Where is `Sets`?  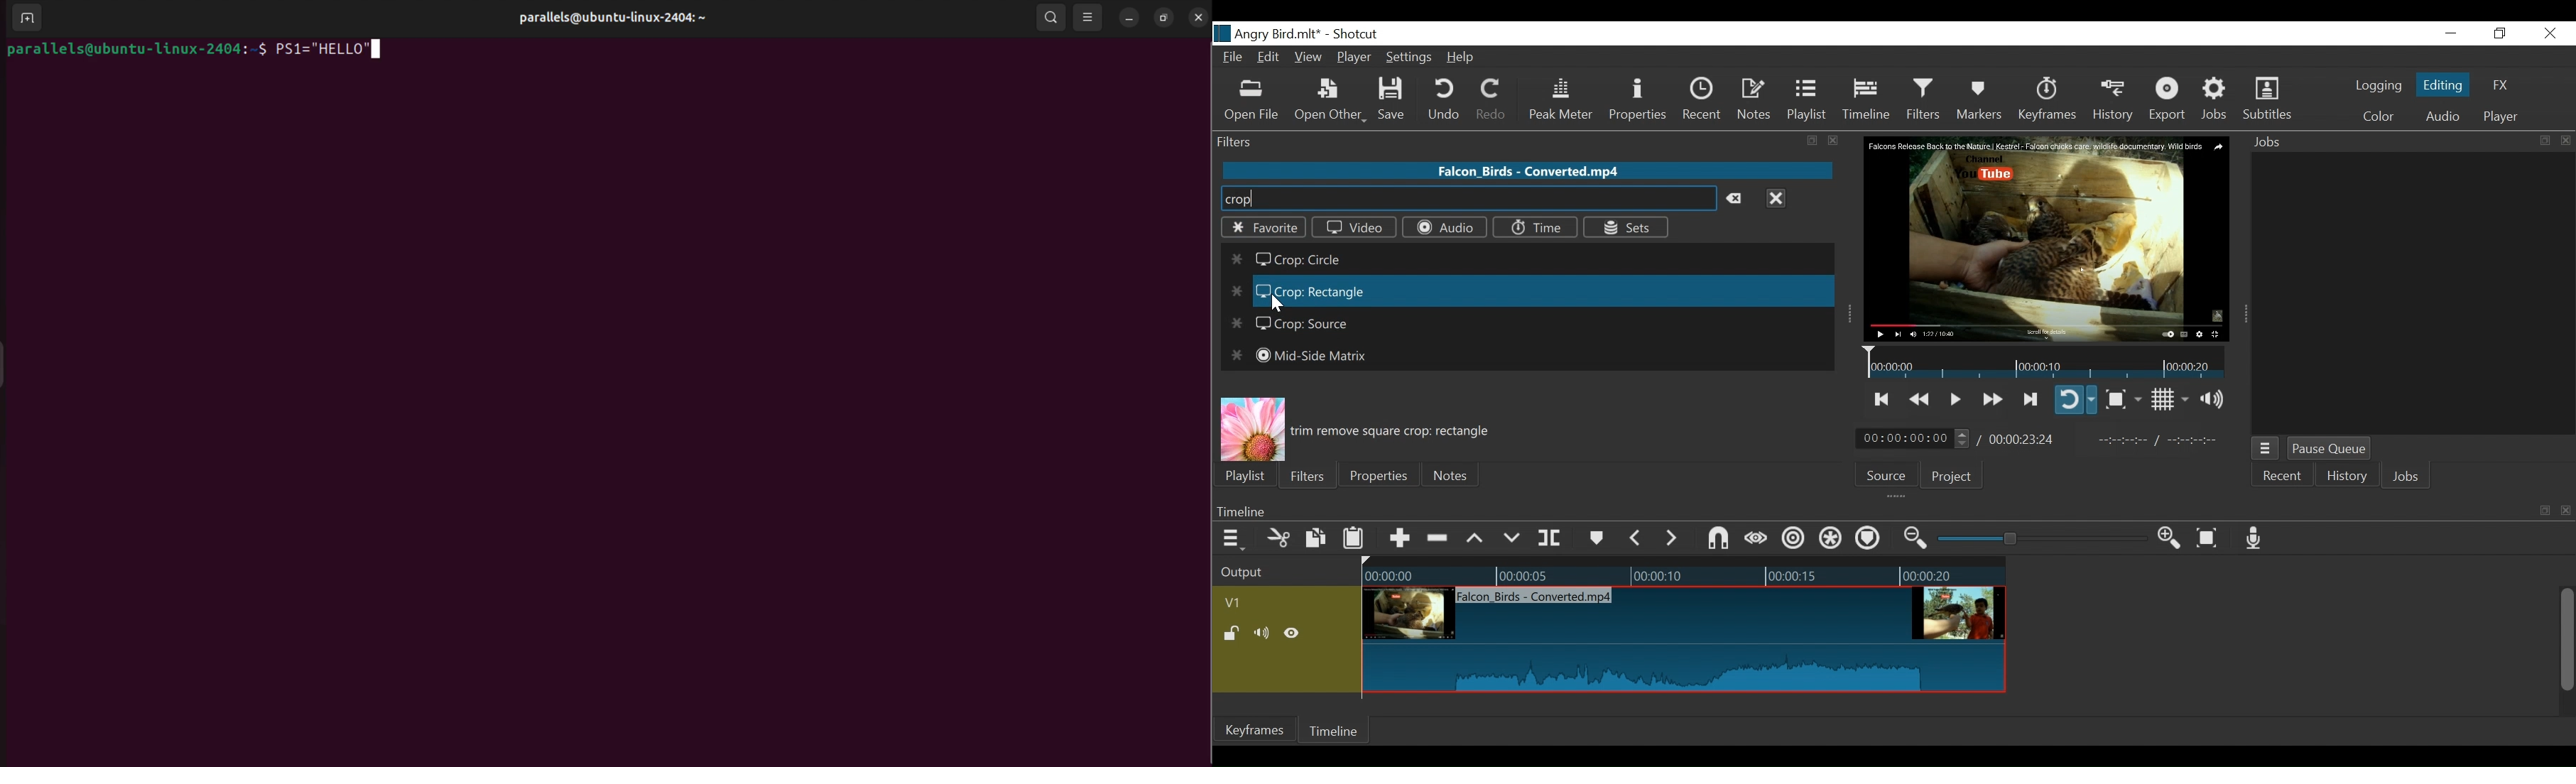
Sets is located at coordinates (1625, 227).